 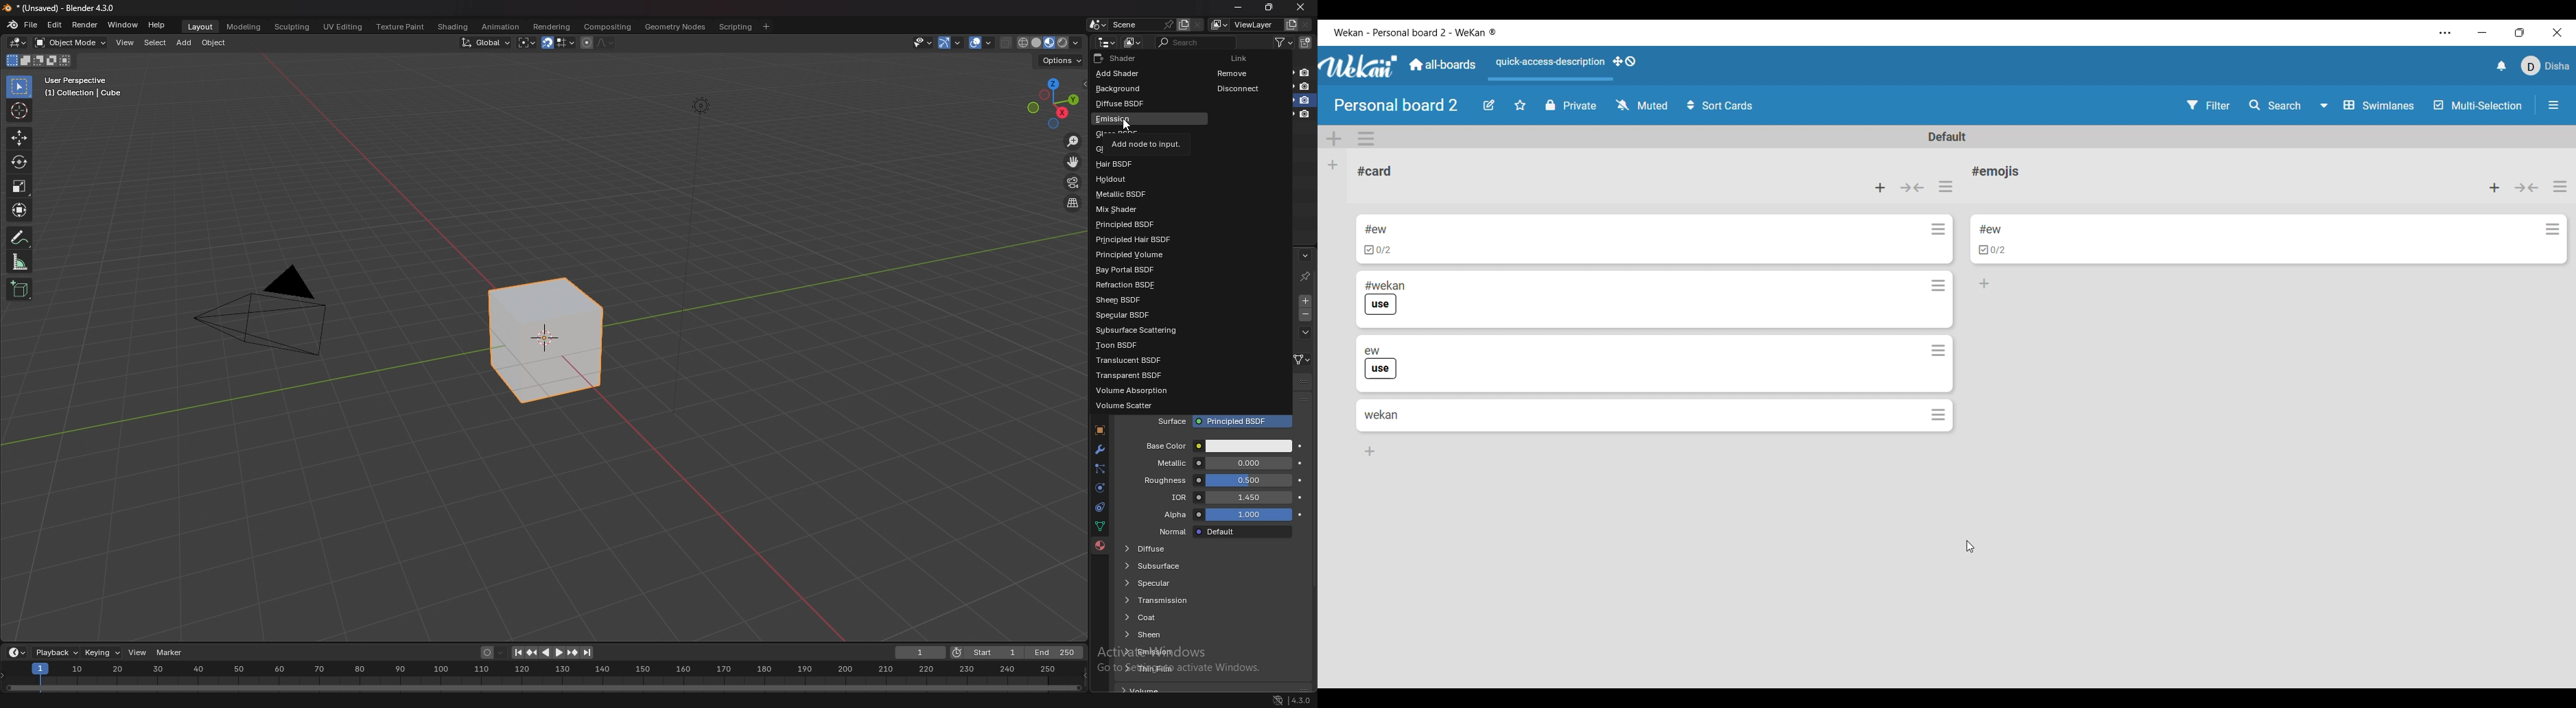 I want to click on Swimlane and other board view options, so click(x=2369, y=106).